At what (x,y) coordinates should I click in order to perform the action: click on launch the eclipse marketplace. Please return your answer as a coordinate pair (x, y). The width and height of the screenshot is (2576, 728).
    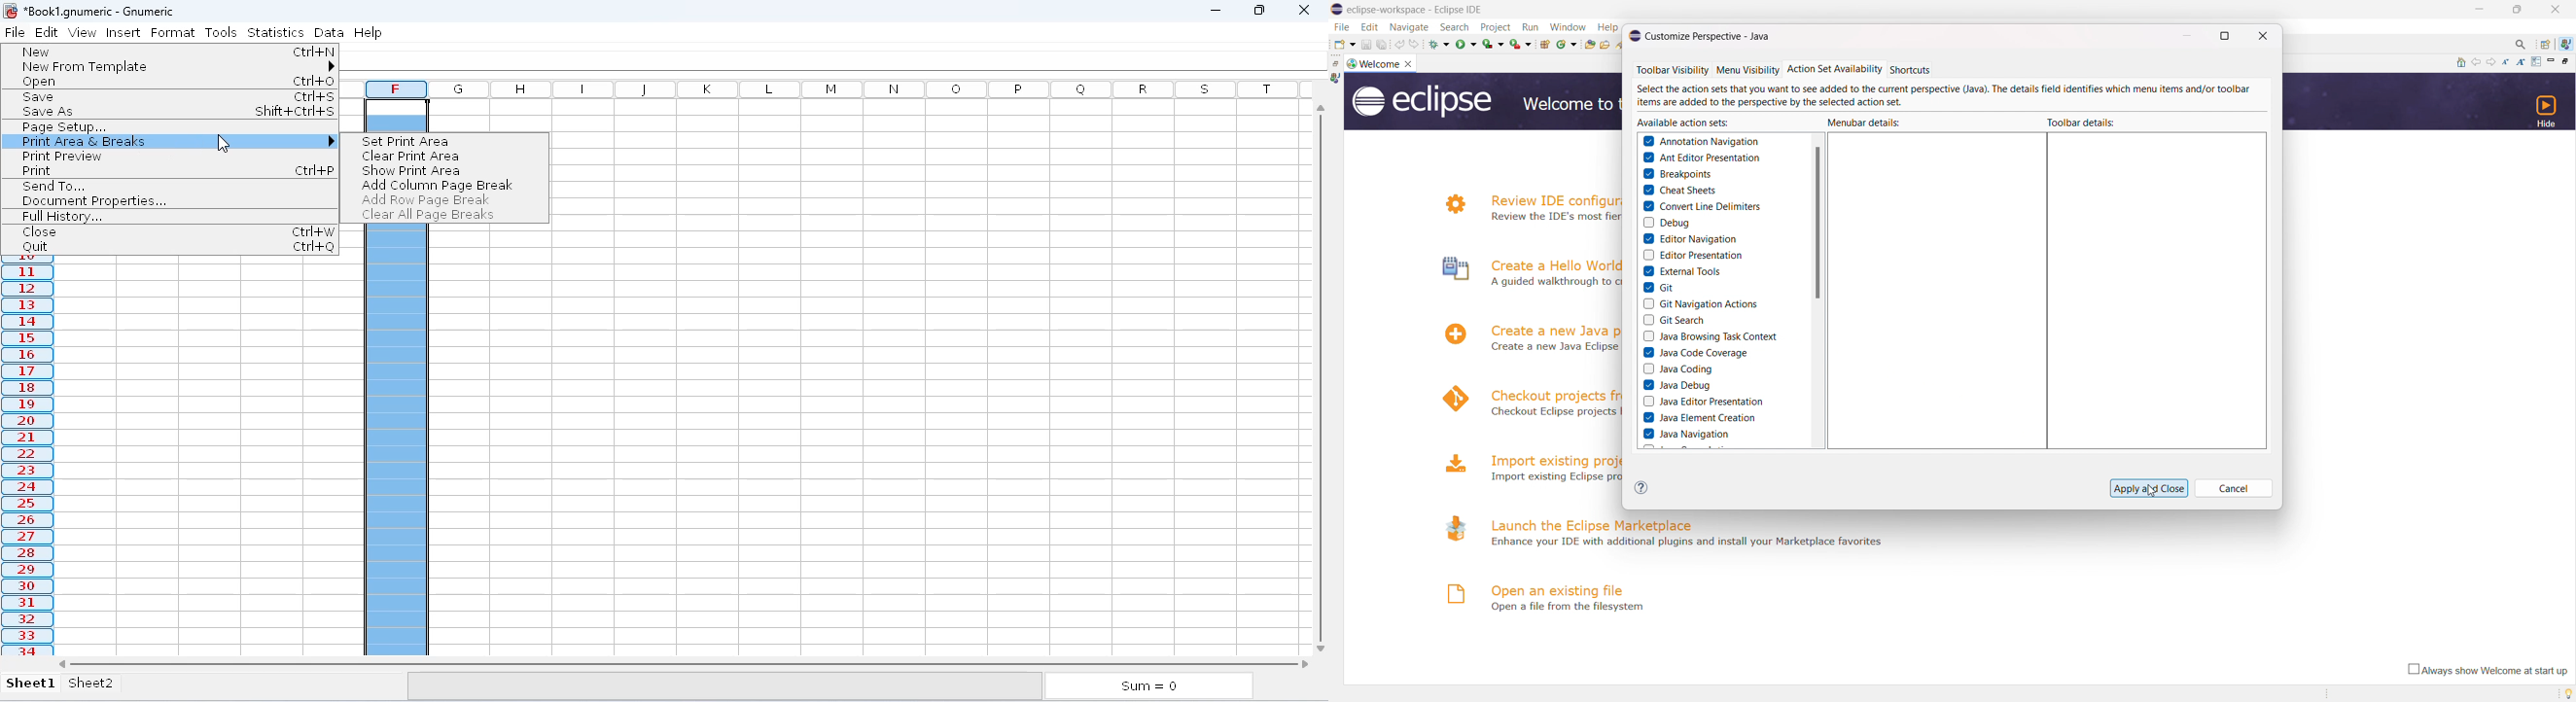
    Looking at the image, I should click on (1592, 523).